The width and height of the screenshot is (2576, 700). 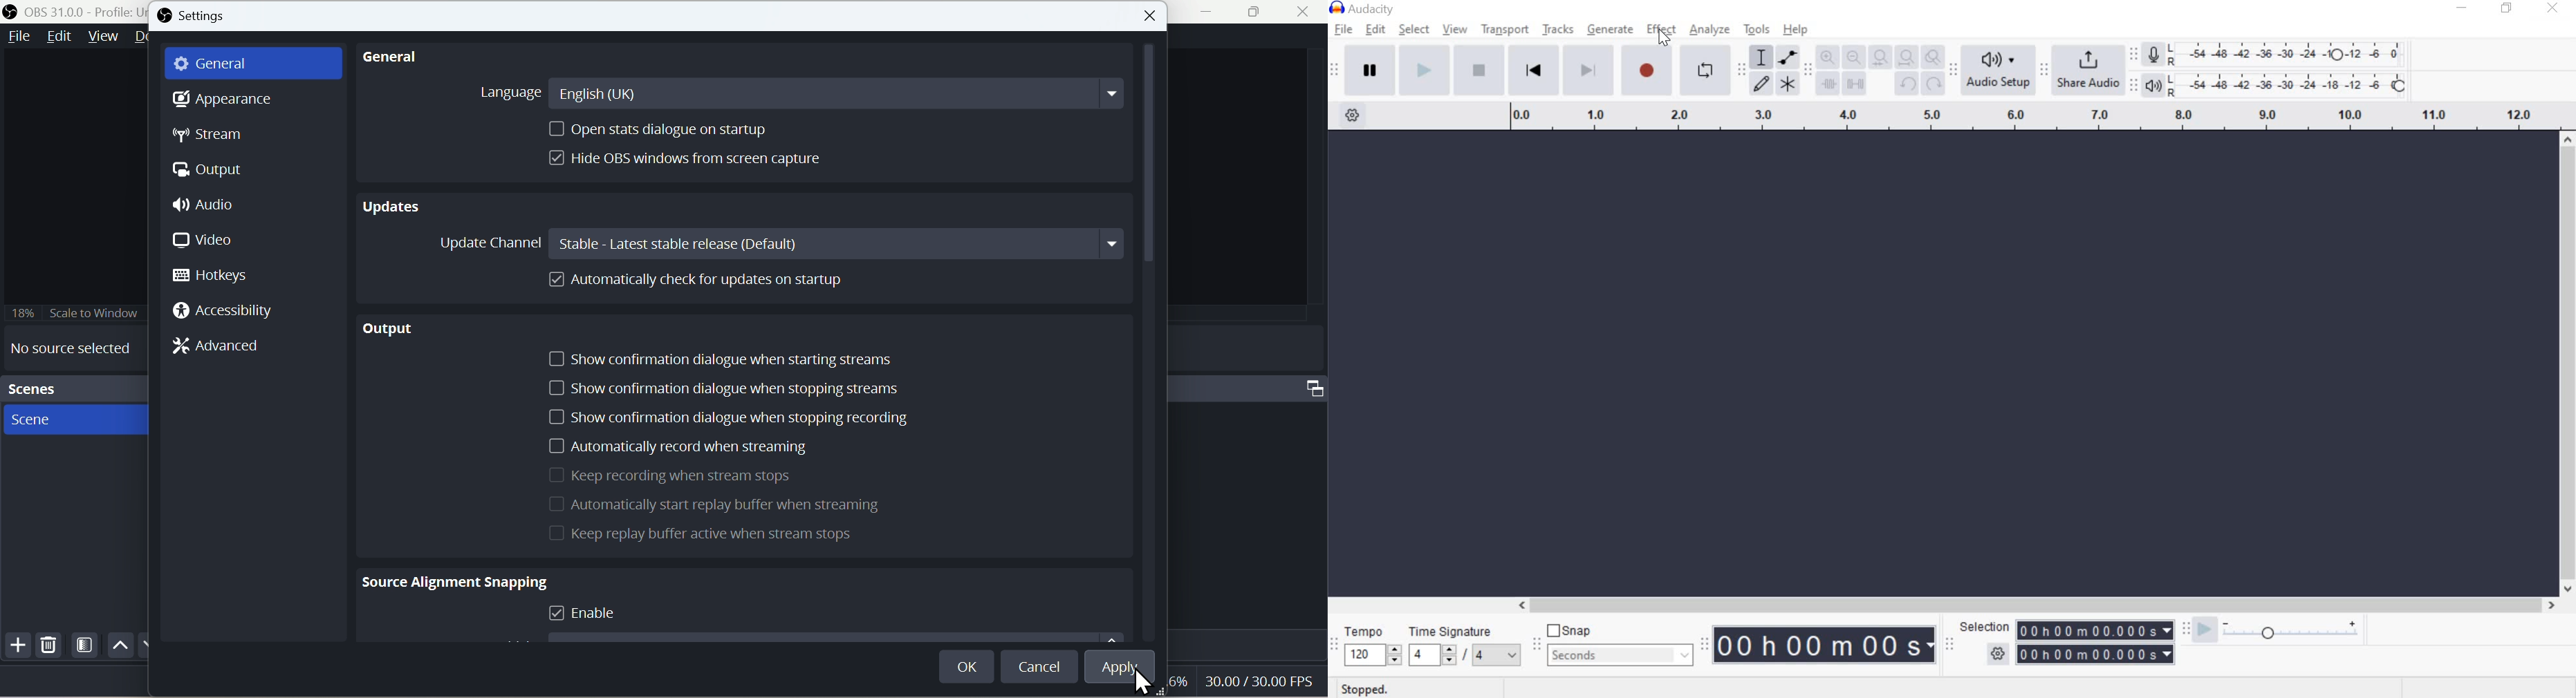 What do you see at coordinates (2132, 84) in the screenshot?
I see `Playback meter toolbar` at bounding box center [2132, 84].